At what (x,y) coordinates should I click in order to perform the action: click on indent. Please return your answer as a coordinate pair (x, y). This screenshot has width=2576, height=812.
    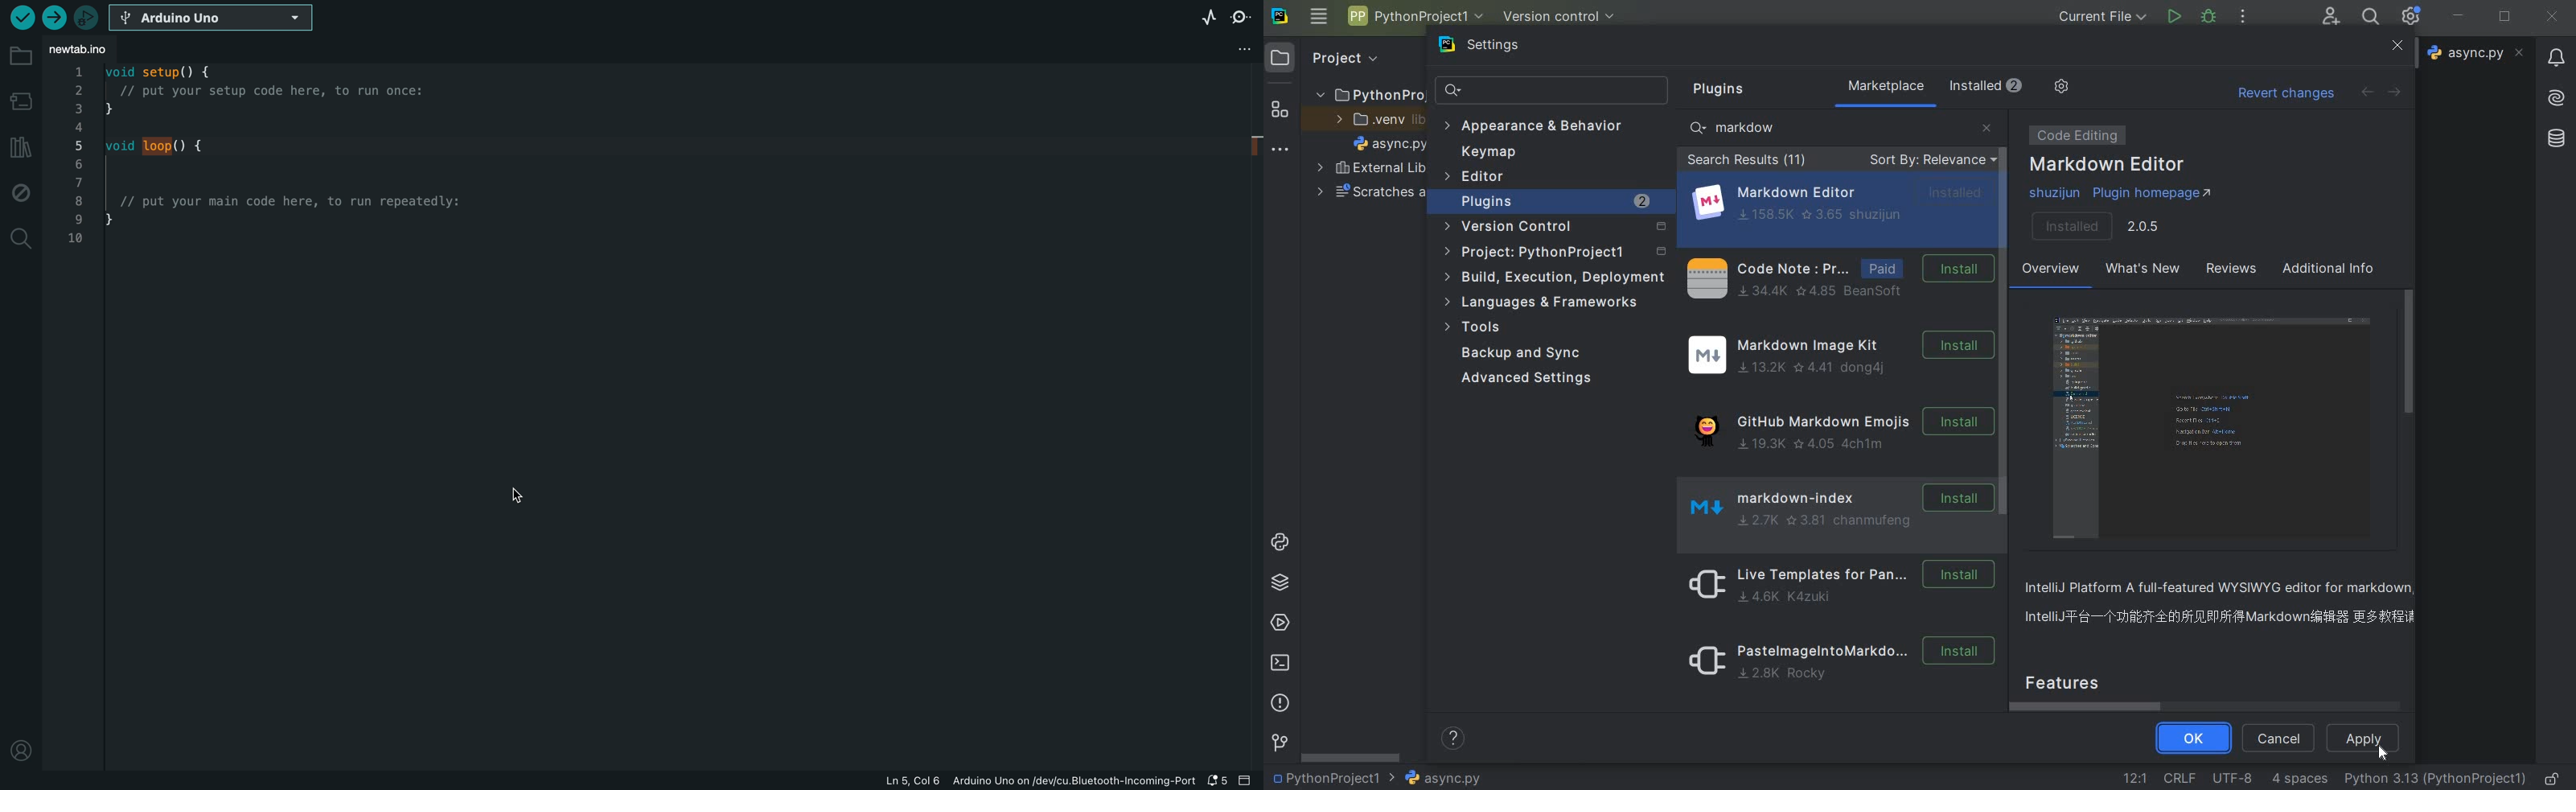
    Looking at the image, I should click on (2301, 780).